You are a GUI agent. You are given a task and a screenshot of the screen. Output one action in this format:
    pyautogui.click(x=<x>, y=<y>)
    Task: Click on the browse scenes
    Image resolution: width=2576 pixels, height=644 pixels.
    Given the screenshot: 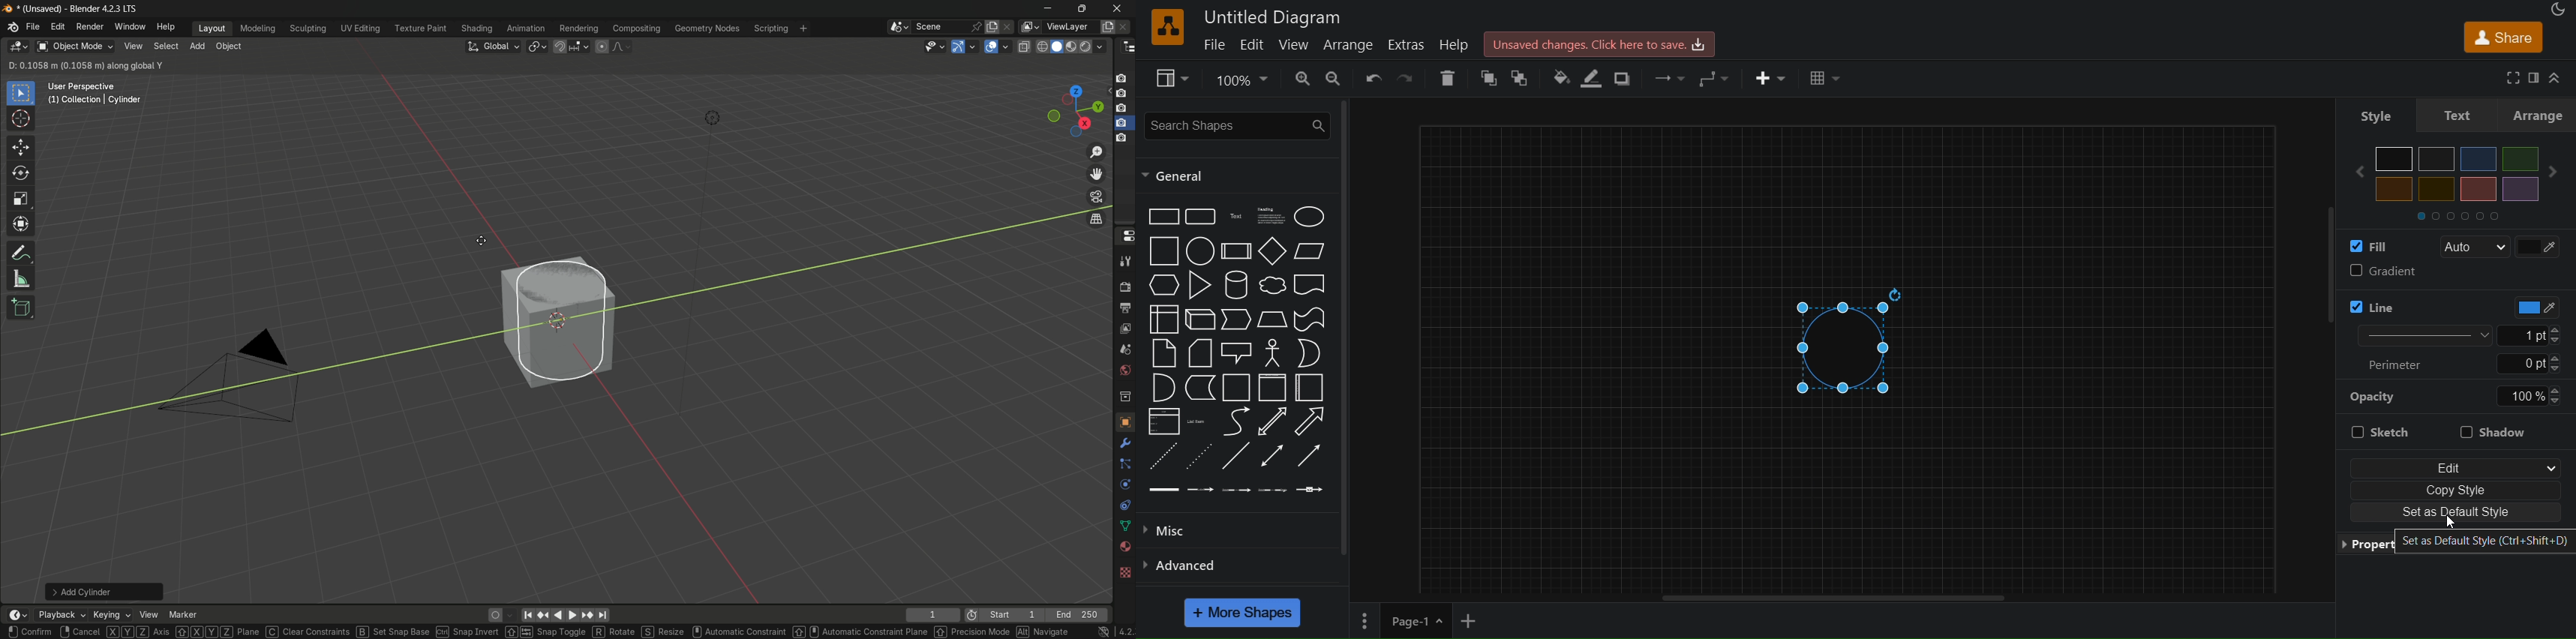 What is the action you would take?
    pyautogui.click(x=898, y=27)
    